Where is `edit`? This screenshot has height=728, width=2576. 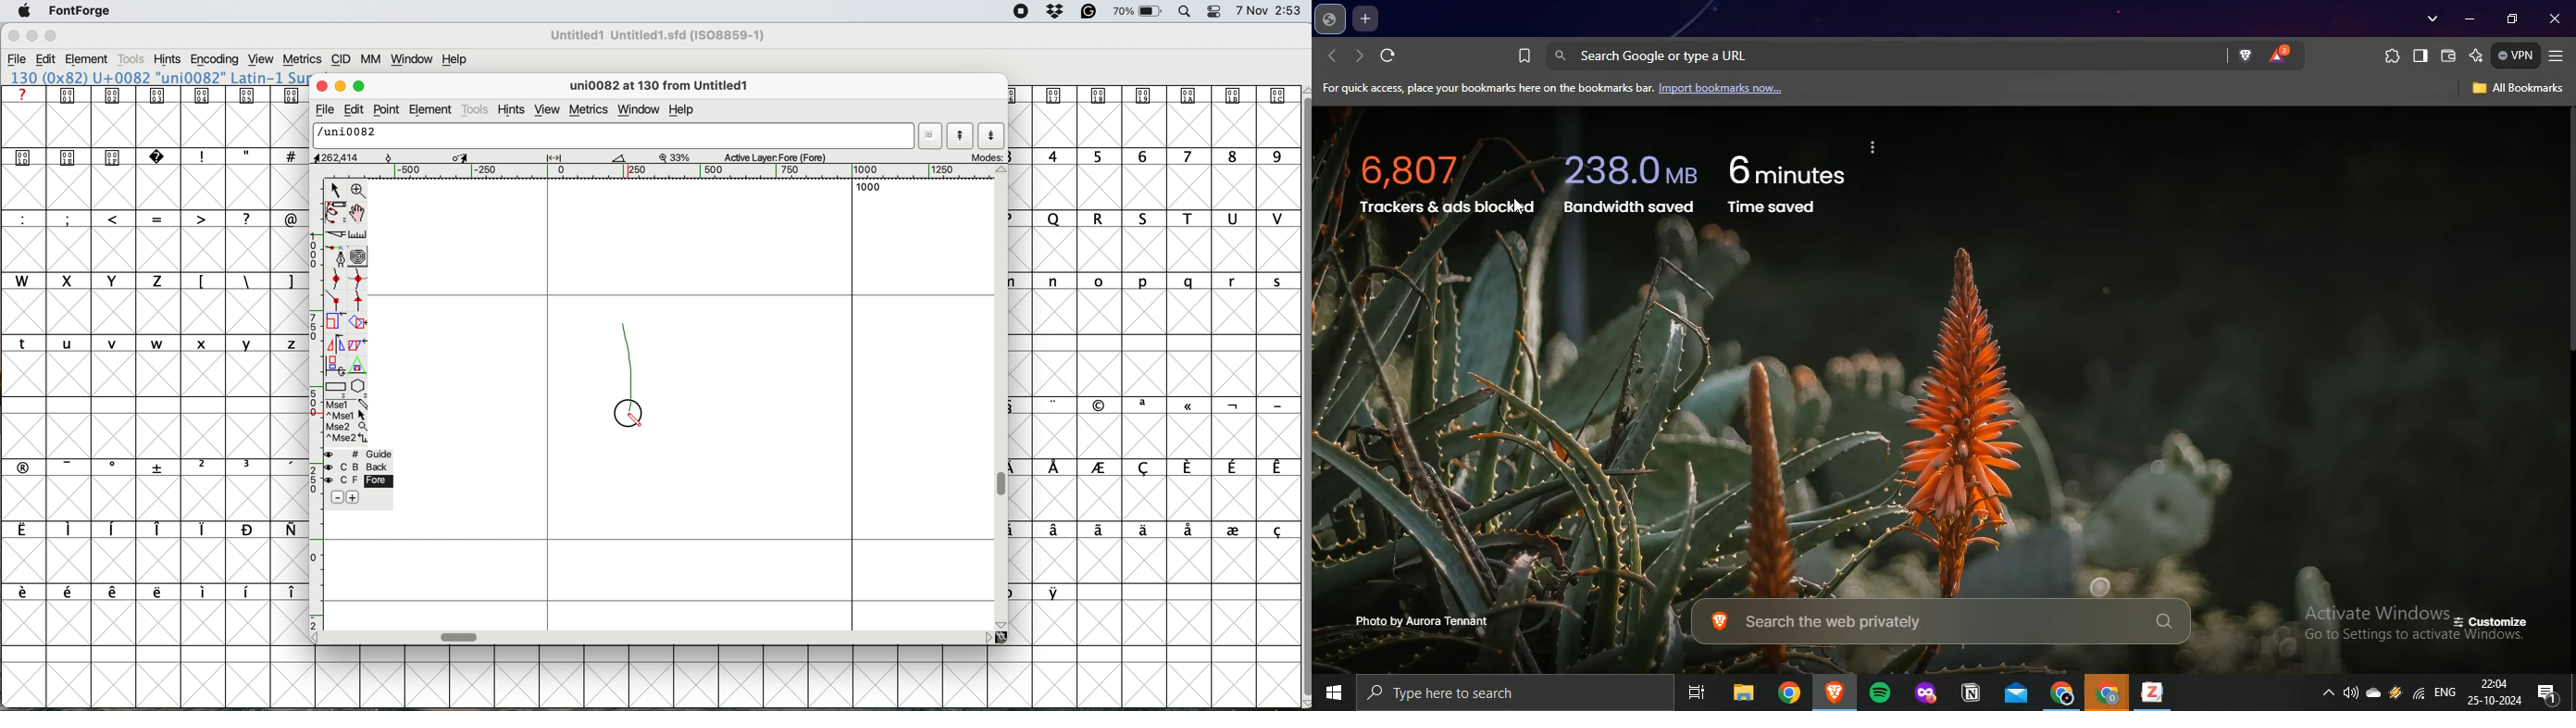
edit is located at coordinates (356, 110).